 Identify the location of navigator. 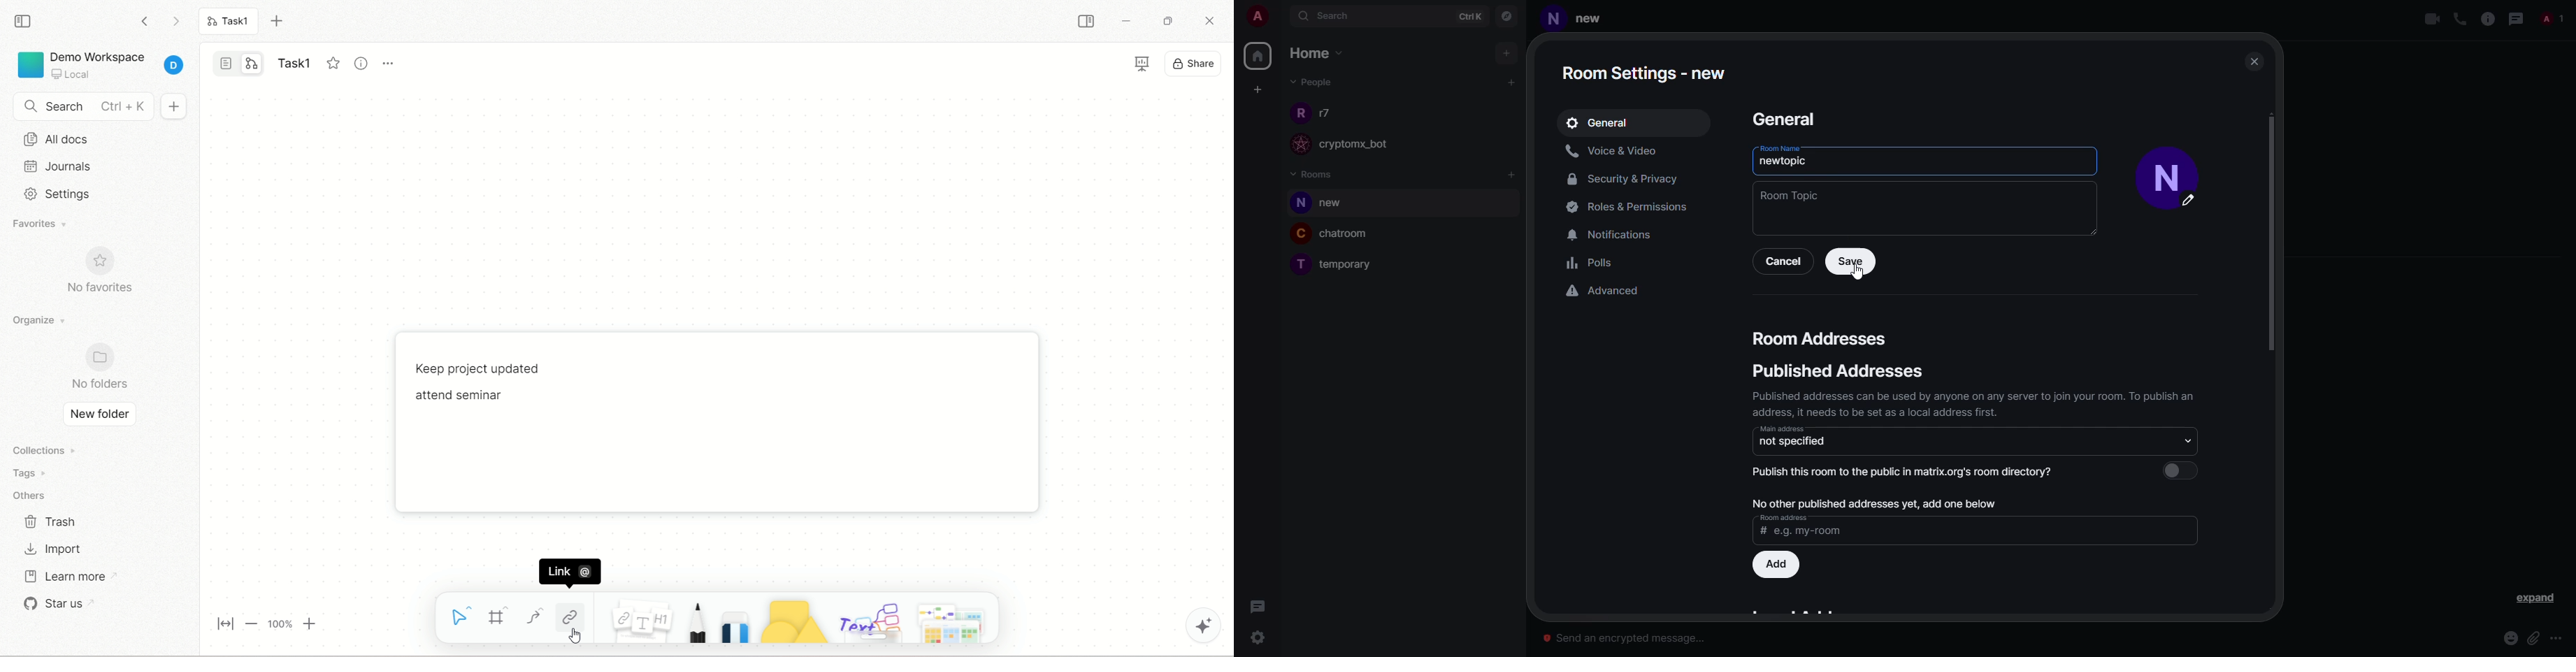
(1508, 16).